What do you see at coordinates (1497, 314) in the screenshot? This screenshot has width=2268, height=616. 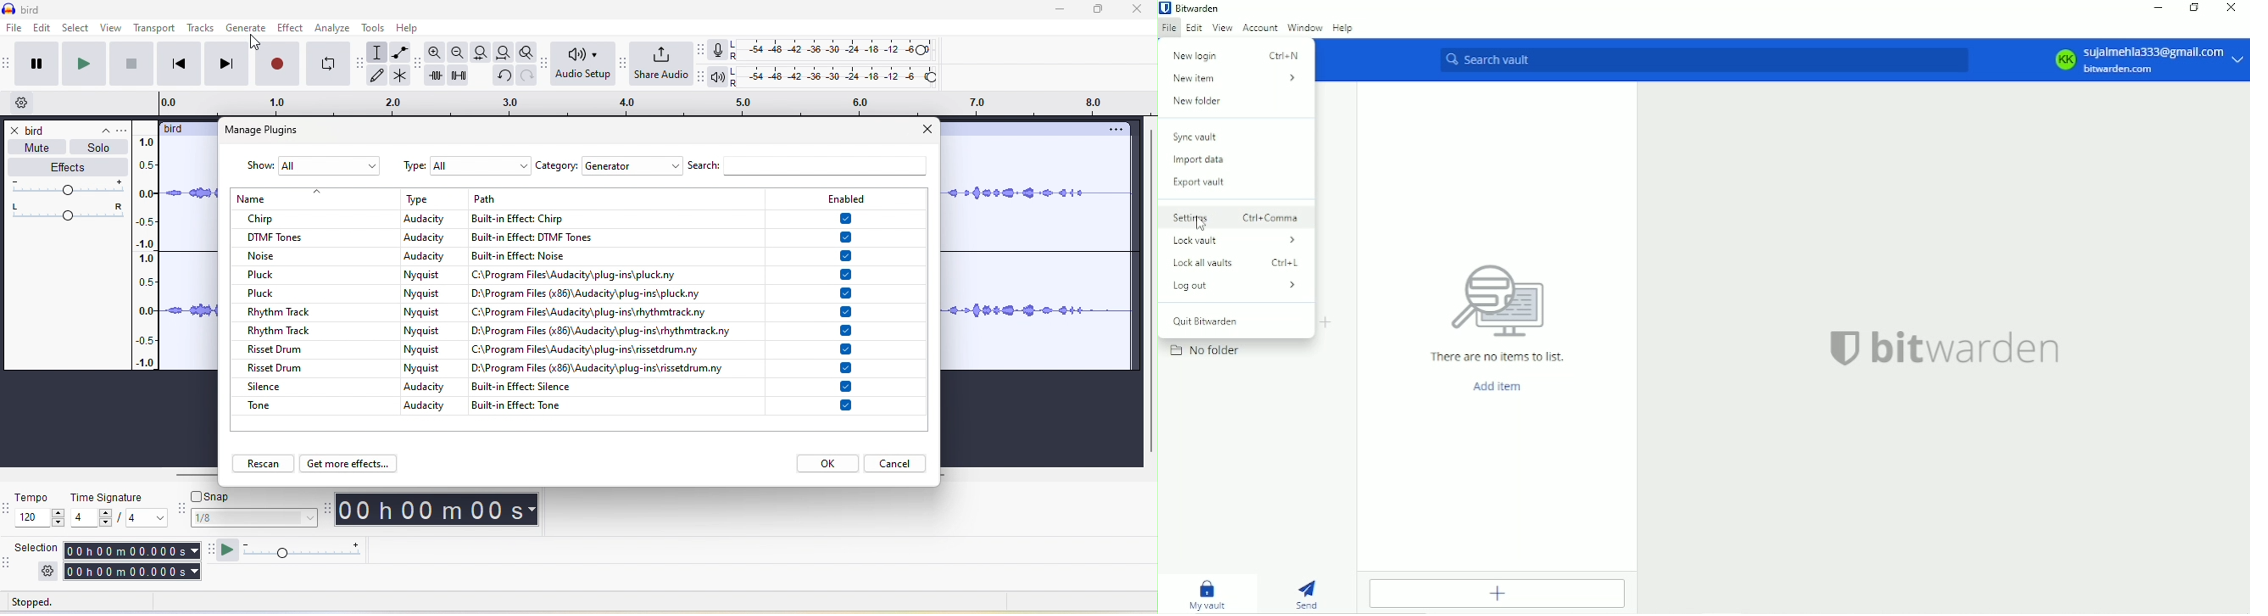 I see `There are no items to list.` at bounding box center [1497, 314].